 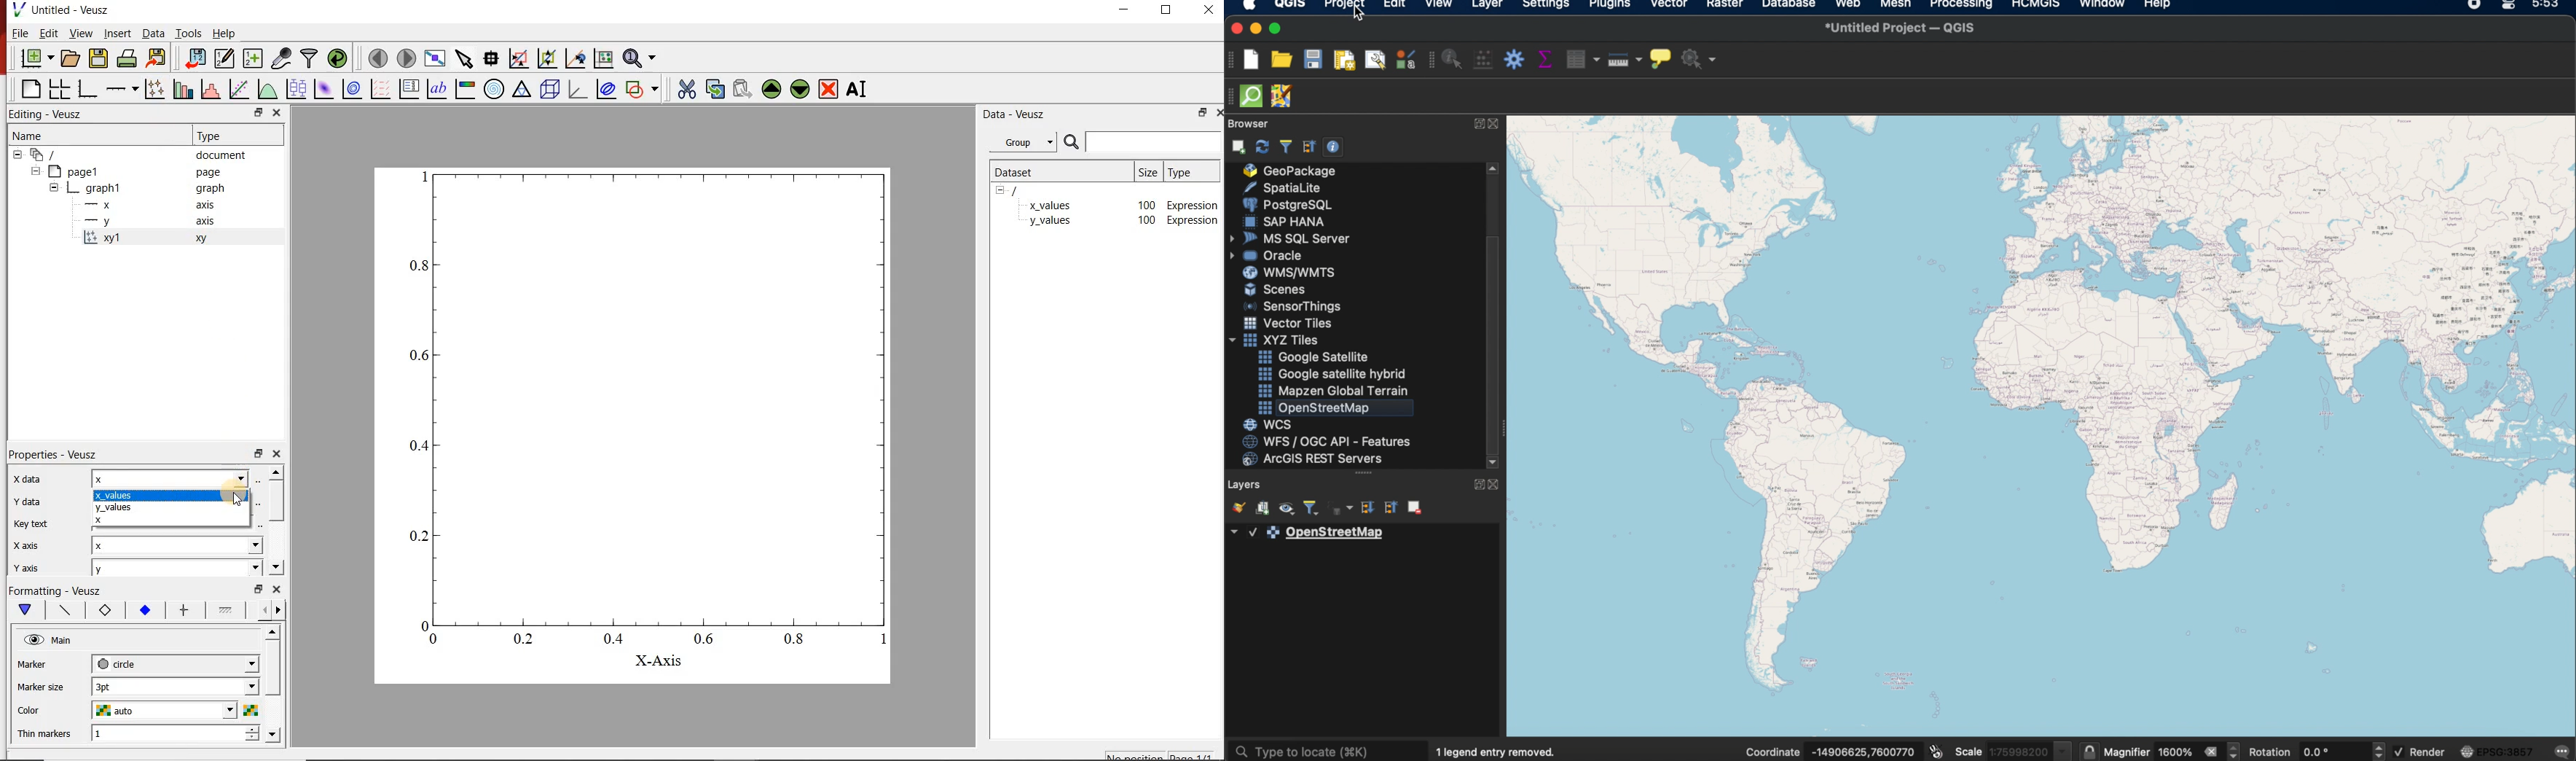 I want to click on expand all, so click(x=1366, y=507).